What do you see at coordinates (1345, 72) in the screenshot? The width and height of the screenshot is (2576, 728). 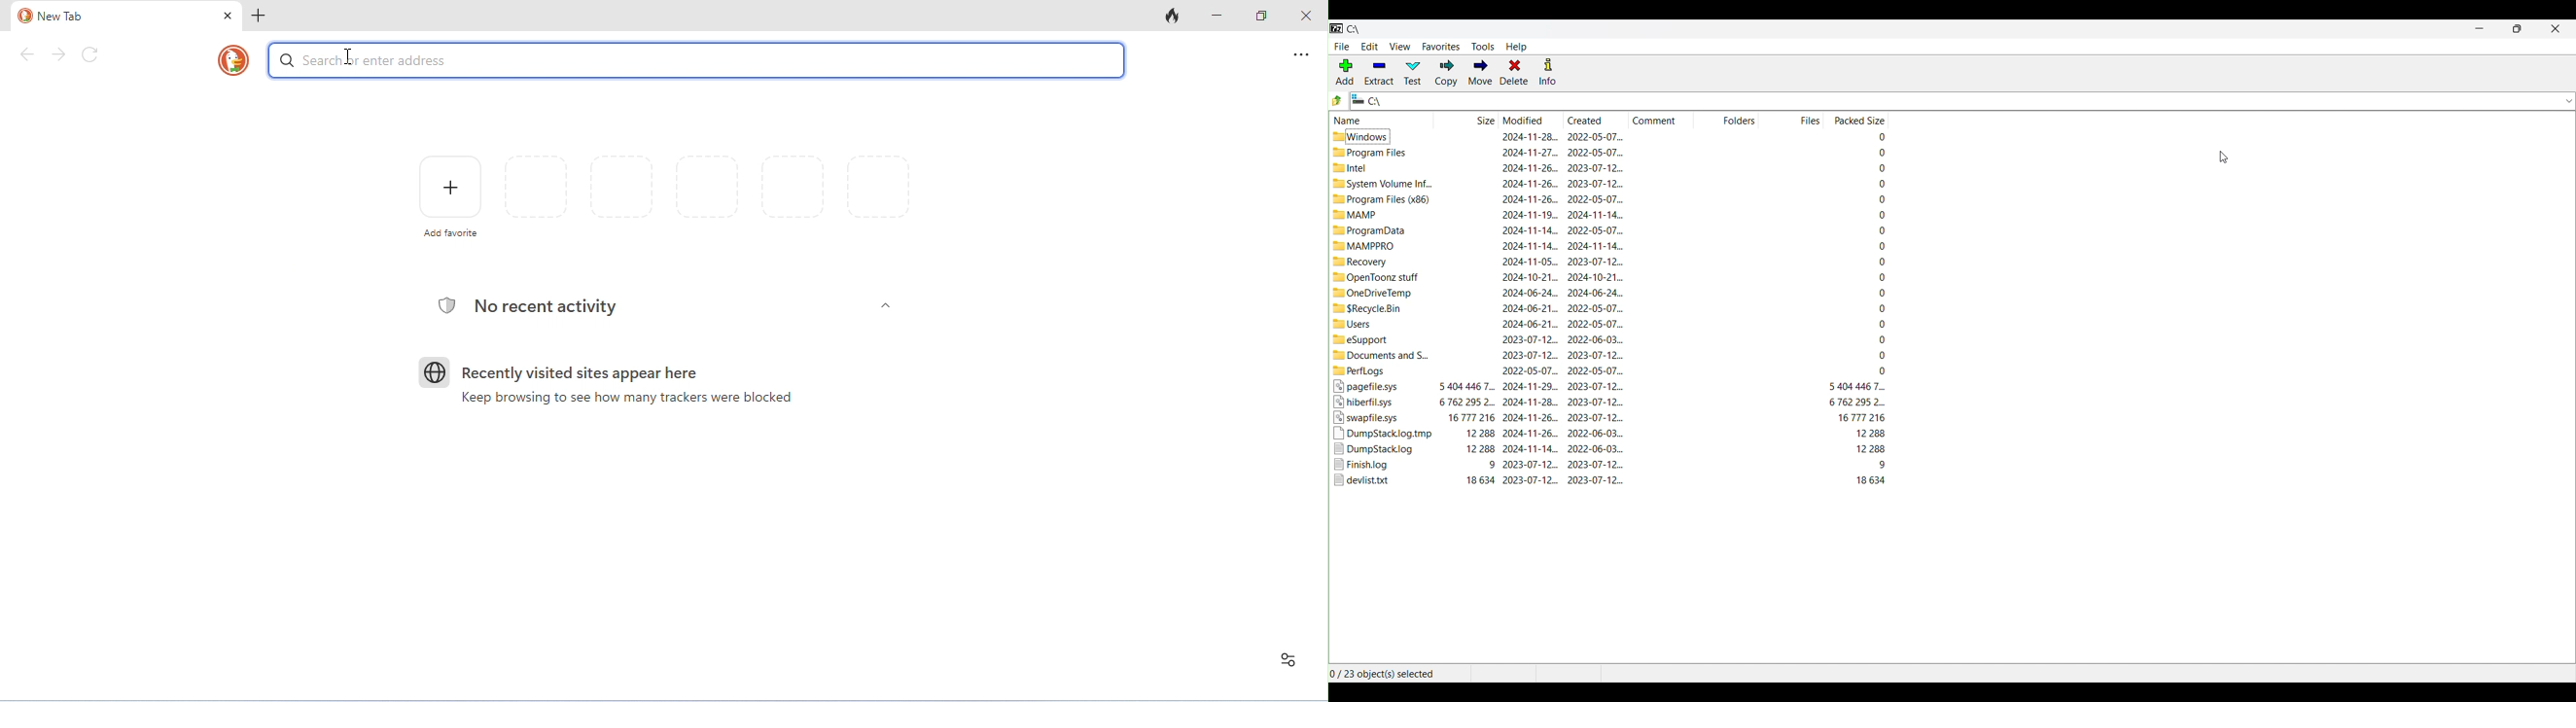 I see `Add` at bounding box center [1345, 72].